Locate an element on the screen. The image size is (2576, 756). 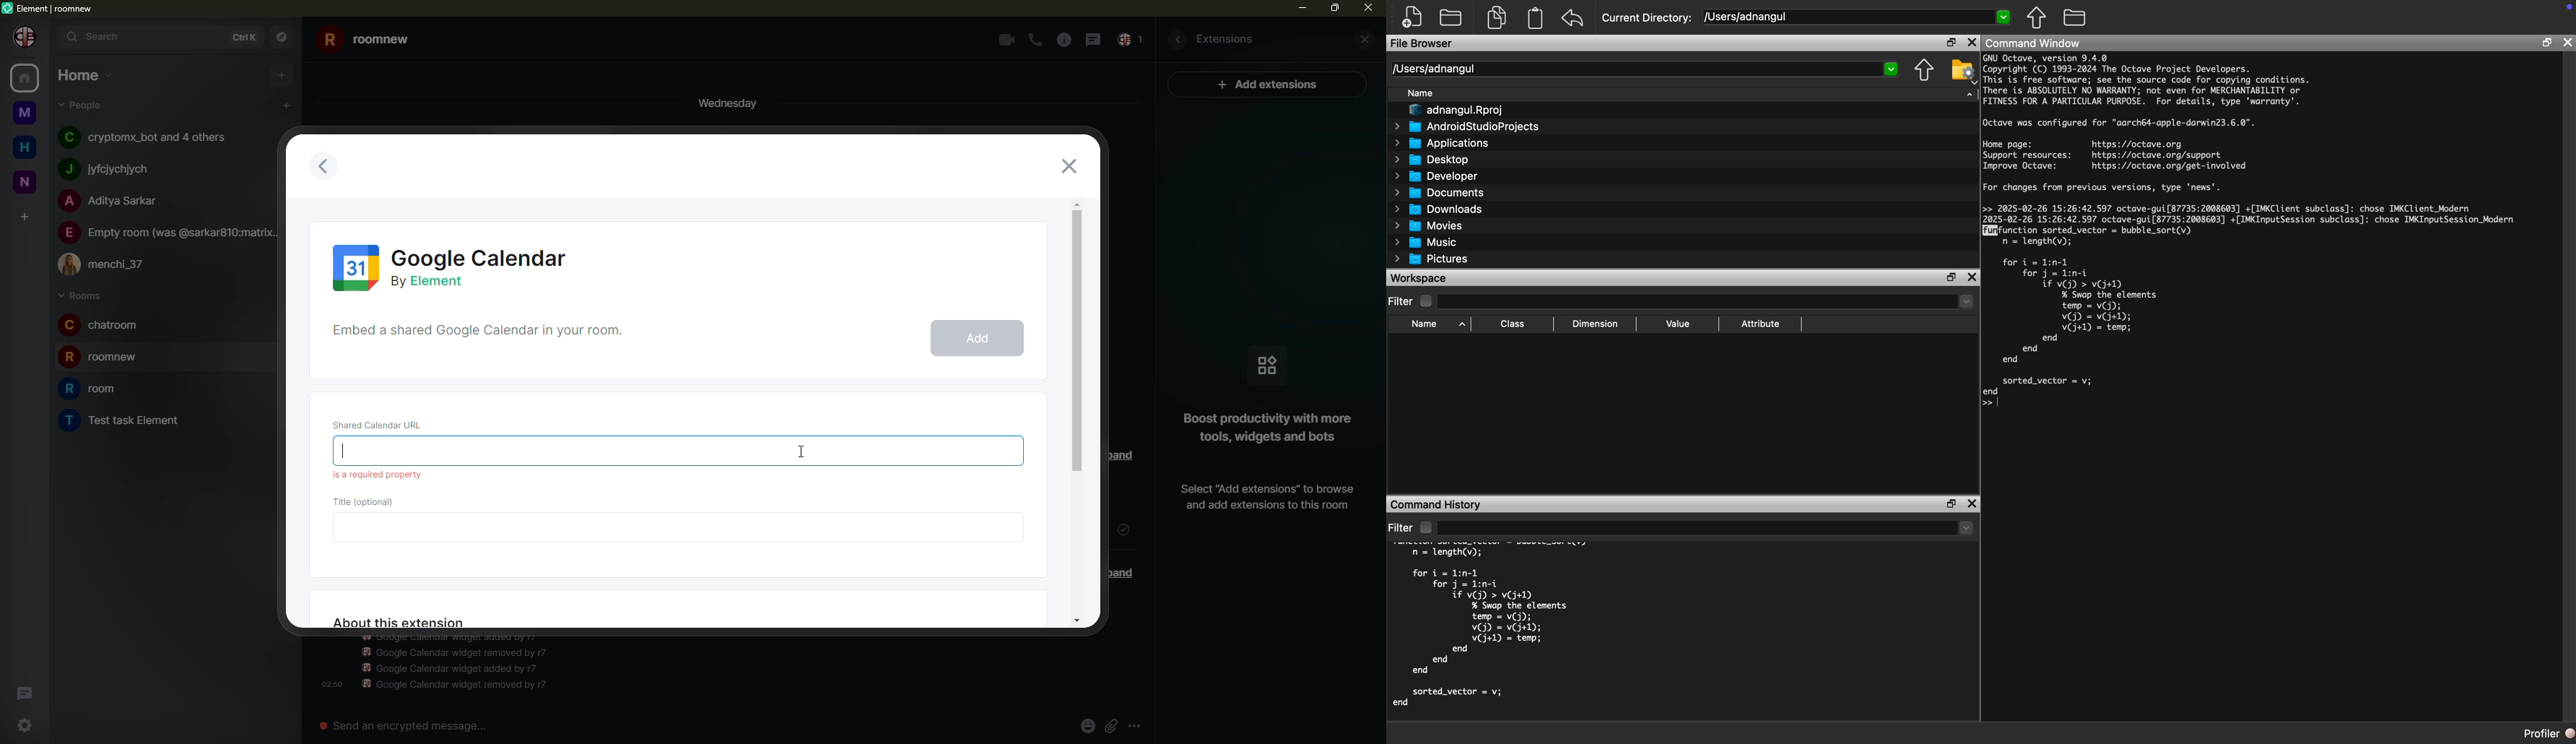
Parent Directory is located at coordinates (2037, 17).